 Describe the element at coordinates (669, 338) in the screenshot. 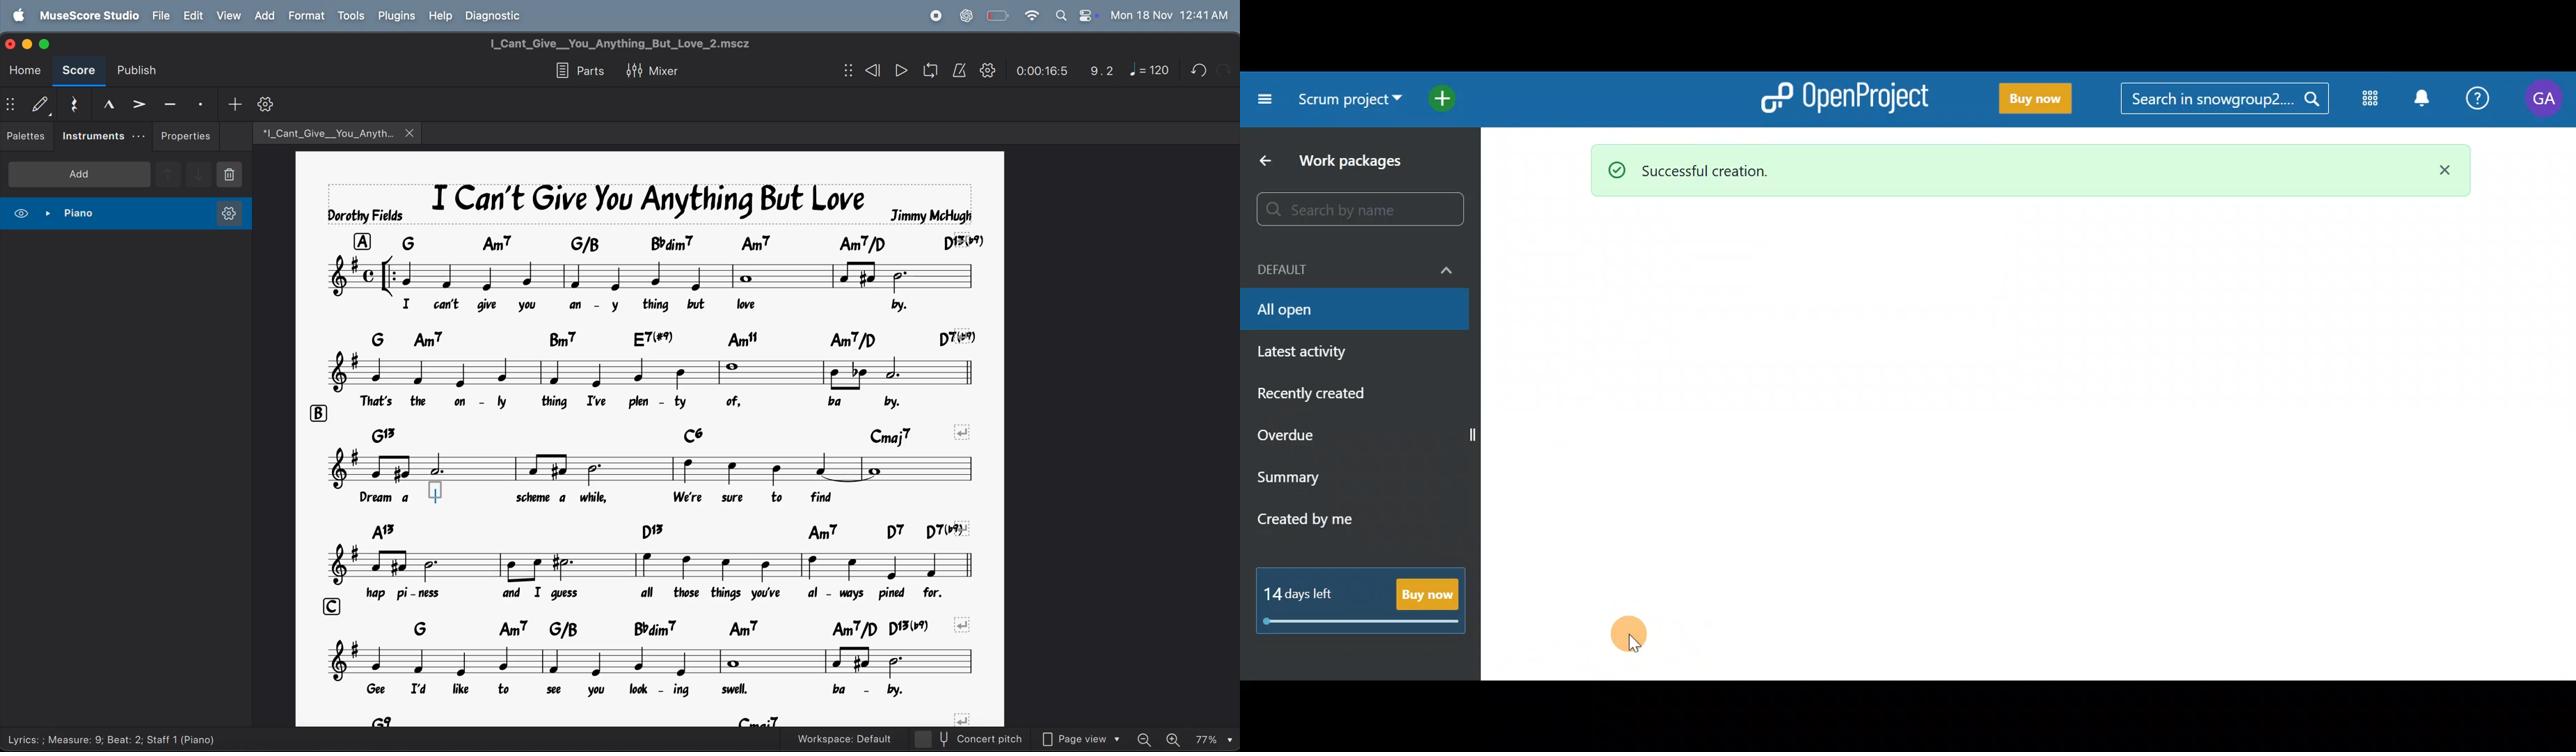

I see `chord symbols` at that location.